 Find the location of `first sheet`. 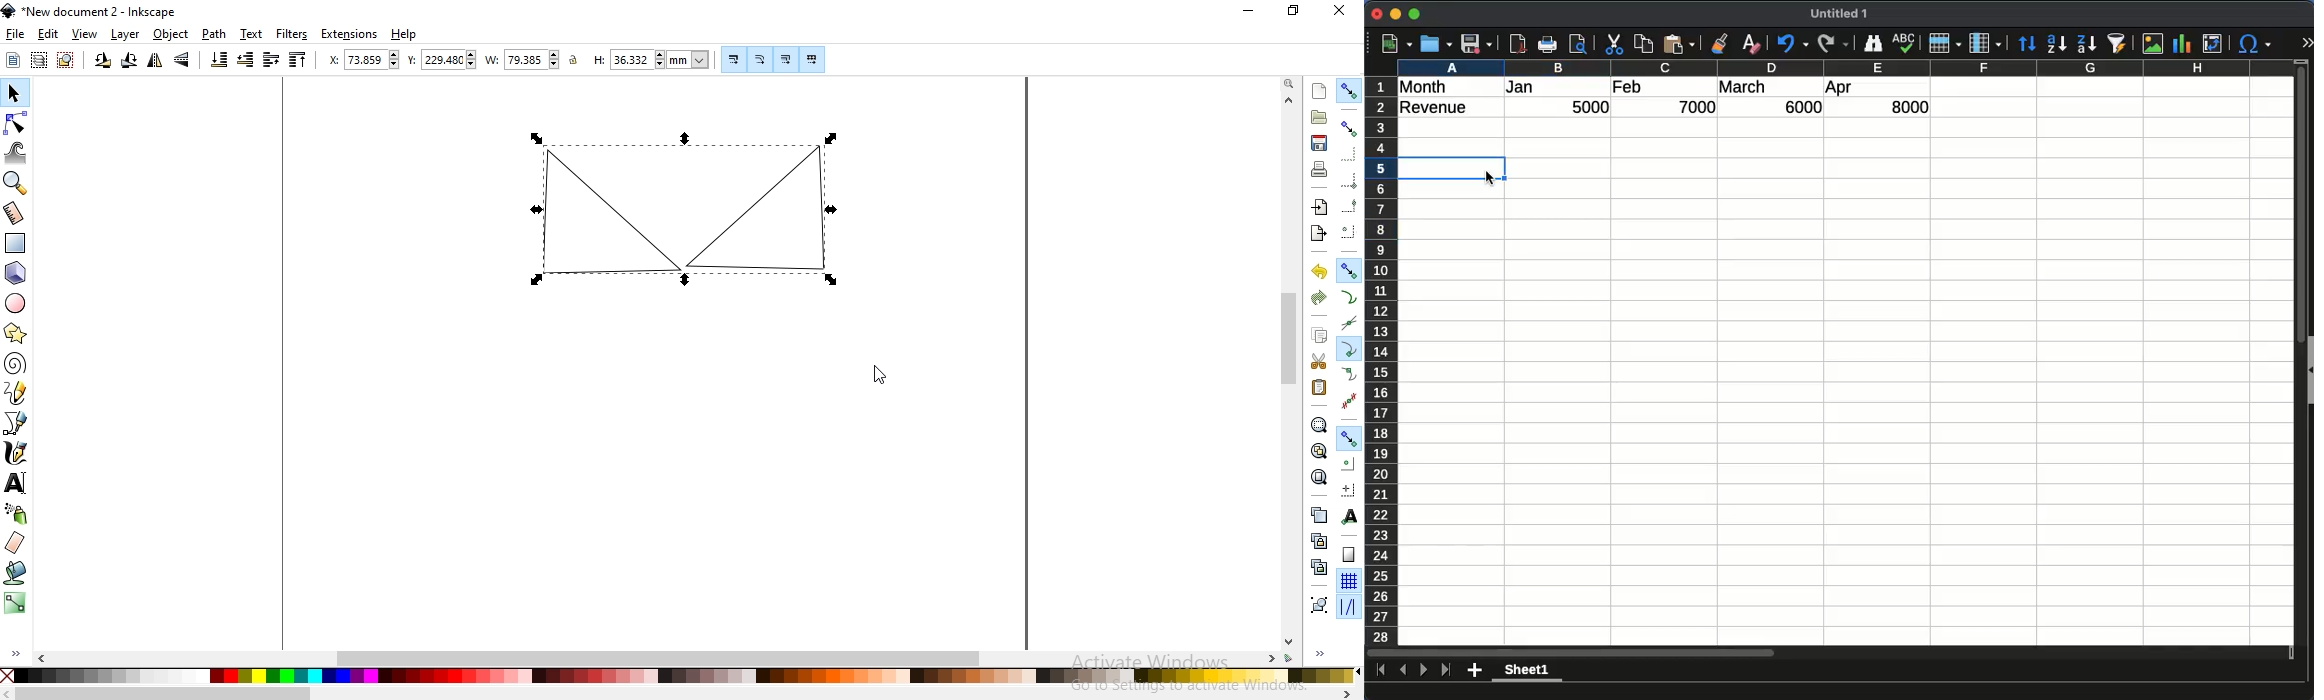

first sheet is located at coordinates (1382, 669).